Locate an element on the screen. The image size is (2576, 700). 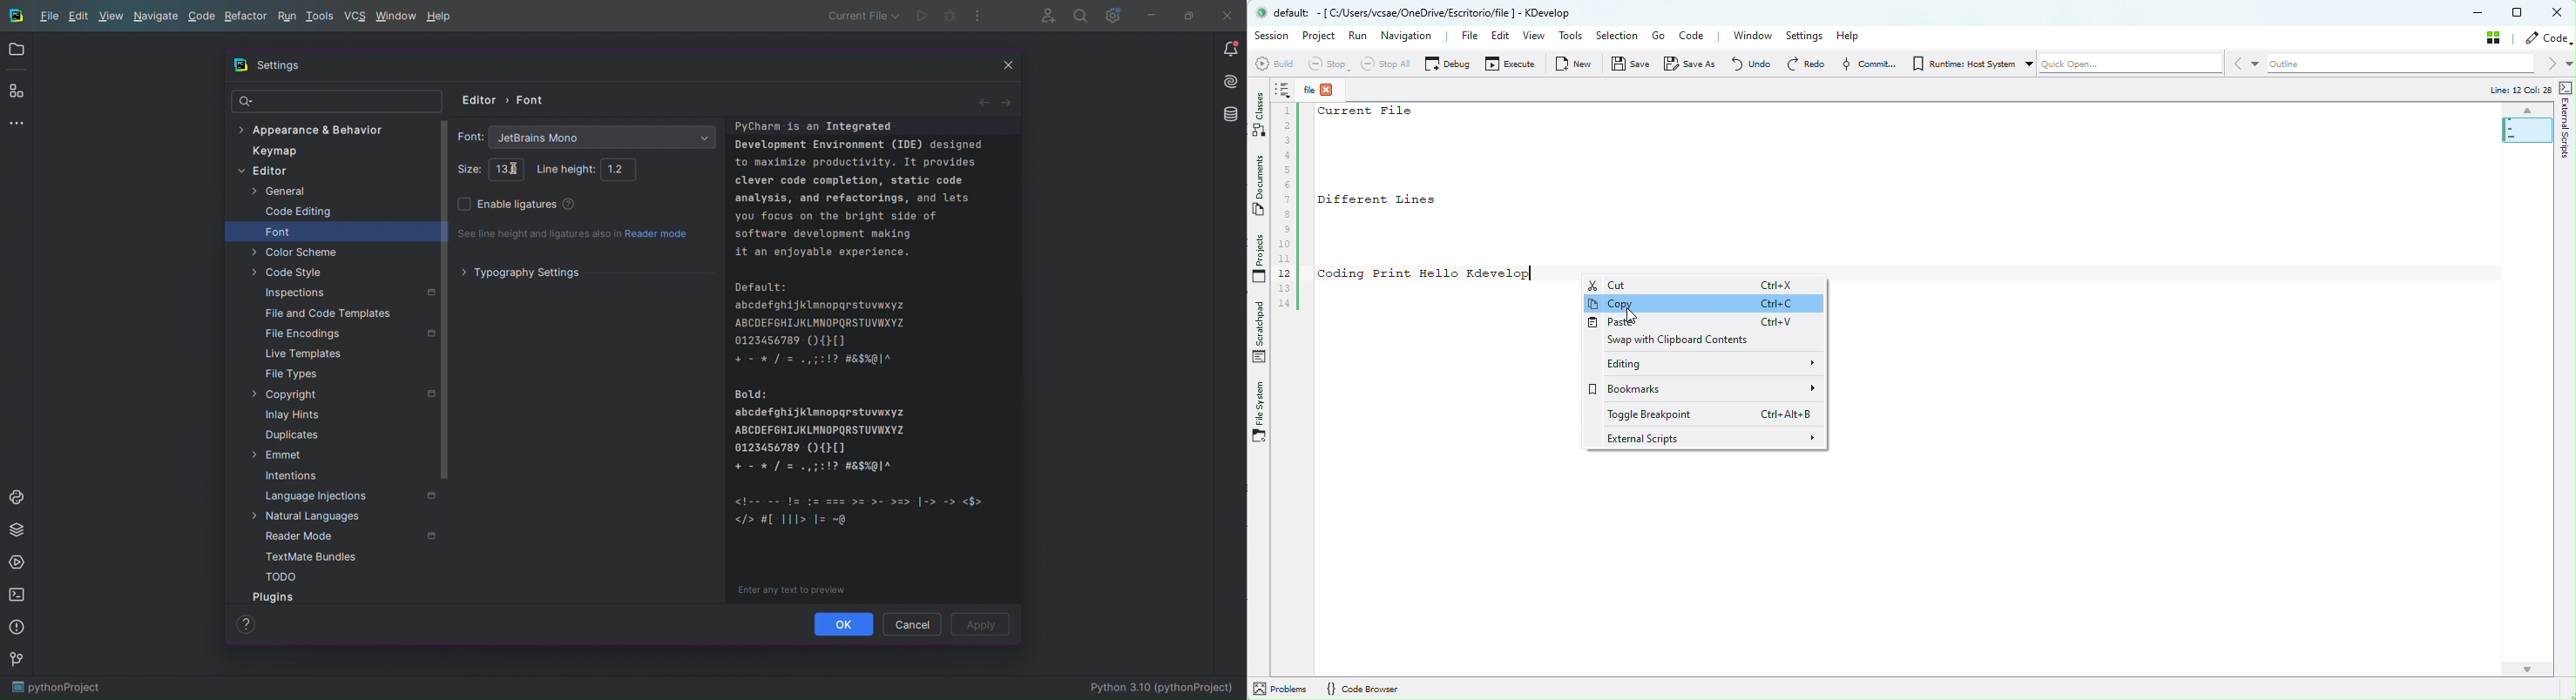
Terminal is located at coordinates (19, 595).